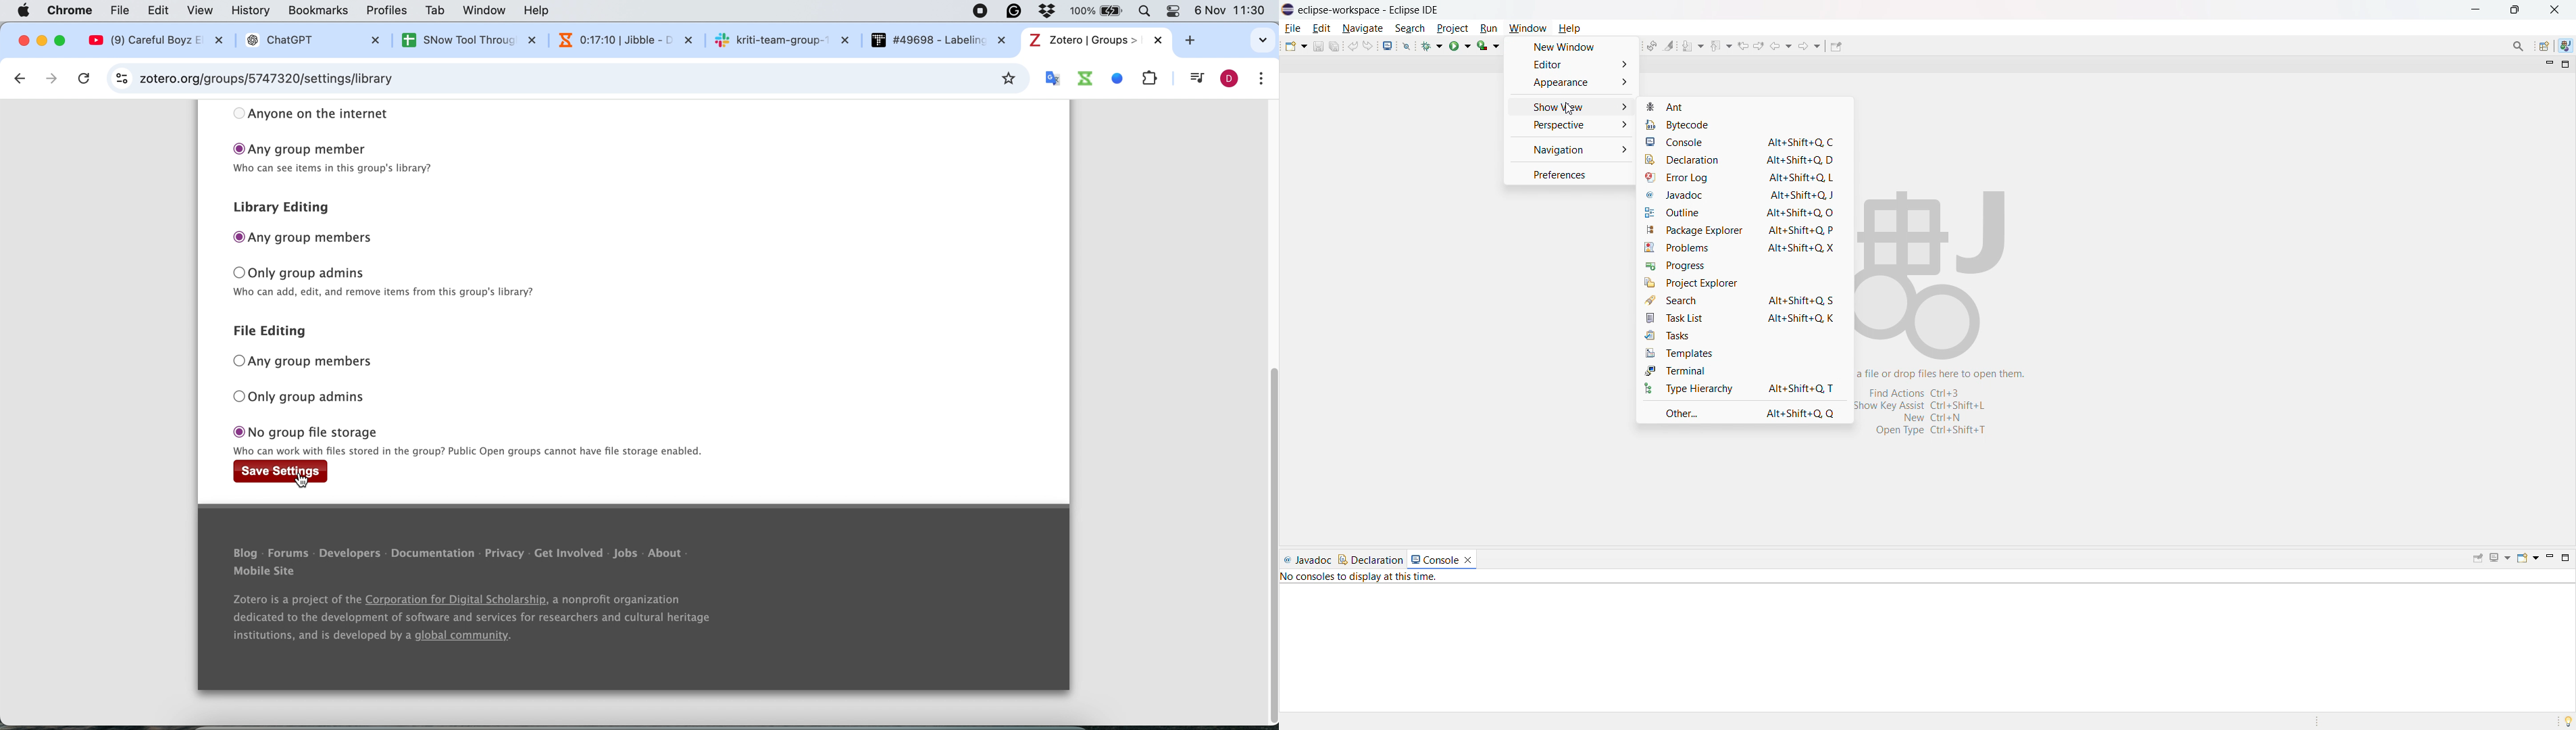 Image resolution: width=2576 pixels, height=756 pixels. What do you see at coordinates (2566, 63) in the screenshot?
I see `maximize` at bounding box center [2566, 63].